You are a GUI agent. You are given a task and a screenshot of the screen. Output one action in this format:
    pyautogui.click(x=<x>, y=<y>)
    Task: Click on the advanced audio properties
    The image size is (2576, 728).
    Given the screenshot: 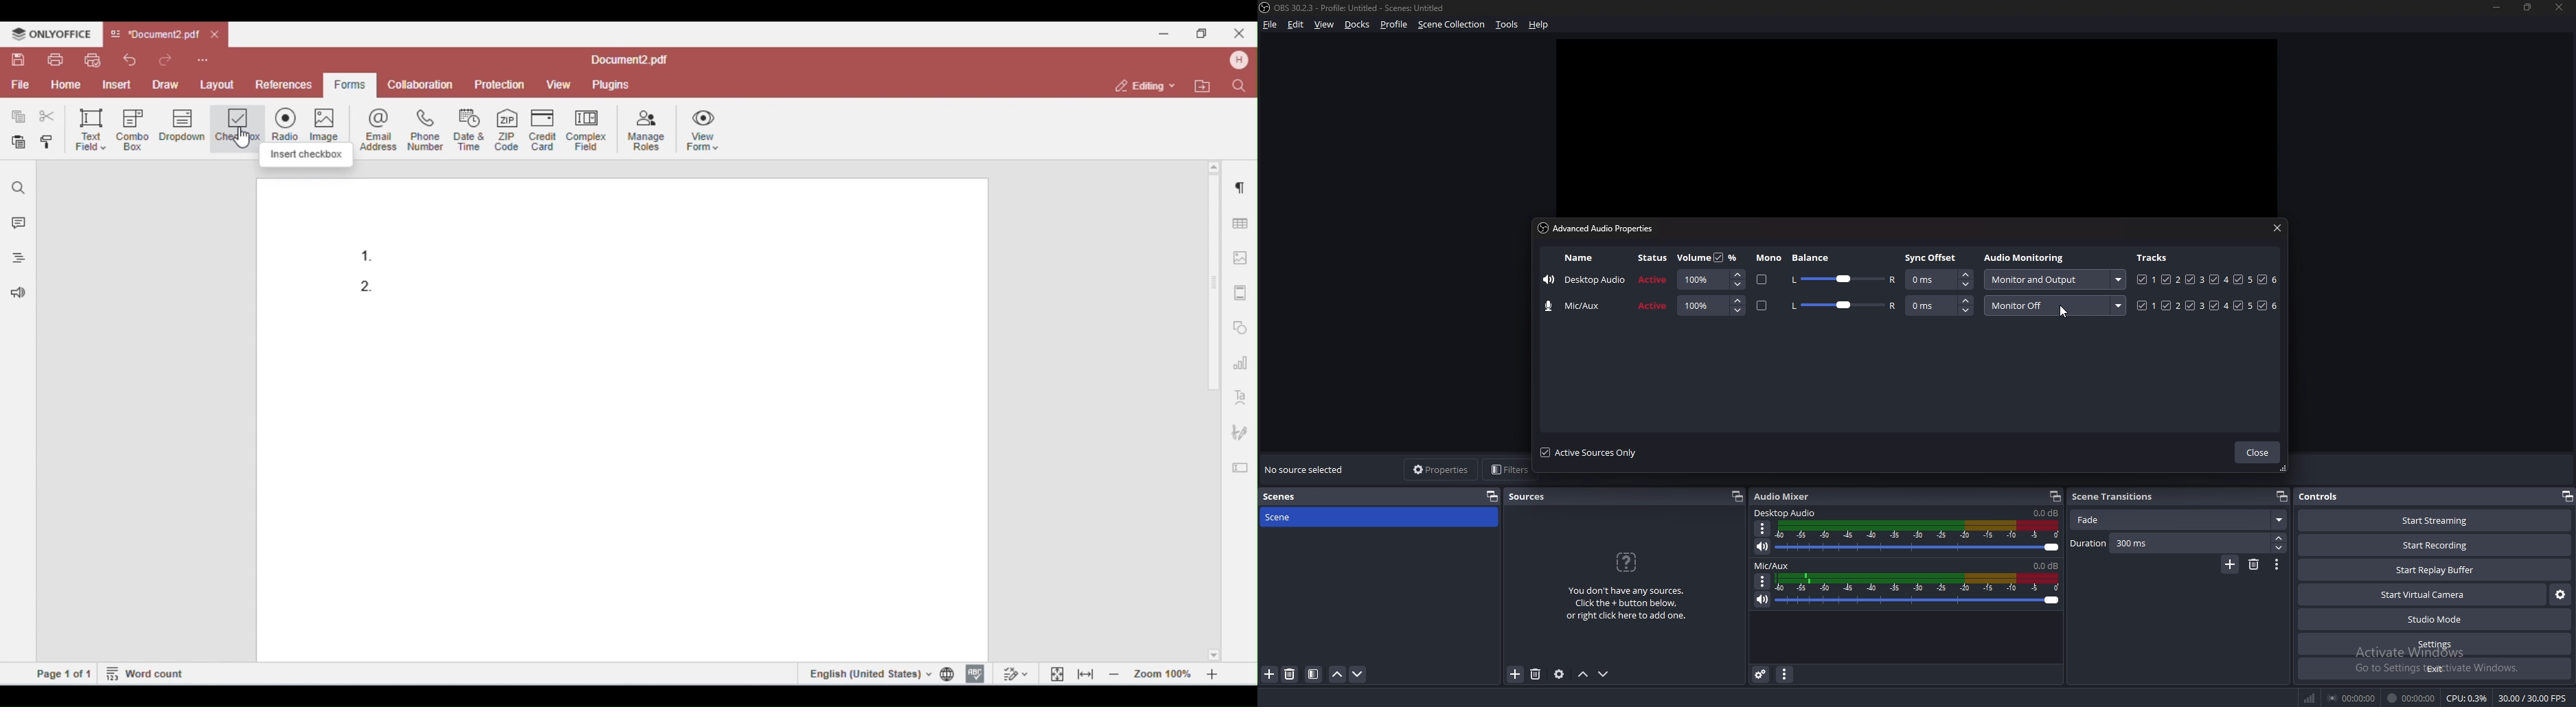 What is the action you would take?
    pyautogui.click(x=1762, y=675)
    